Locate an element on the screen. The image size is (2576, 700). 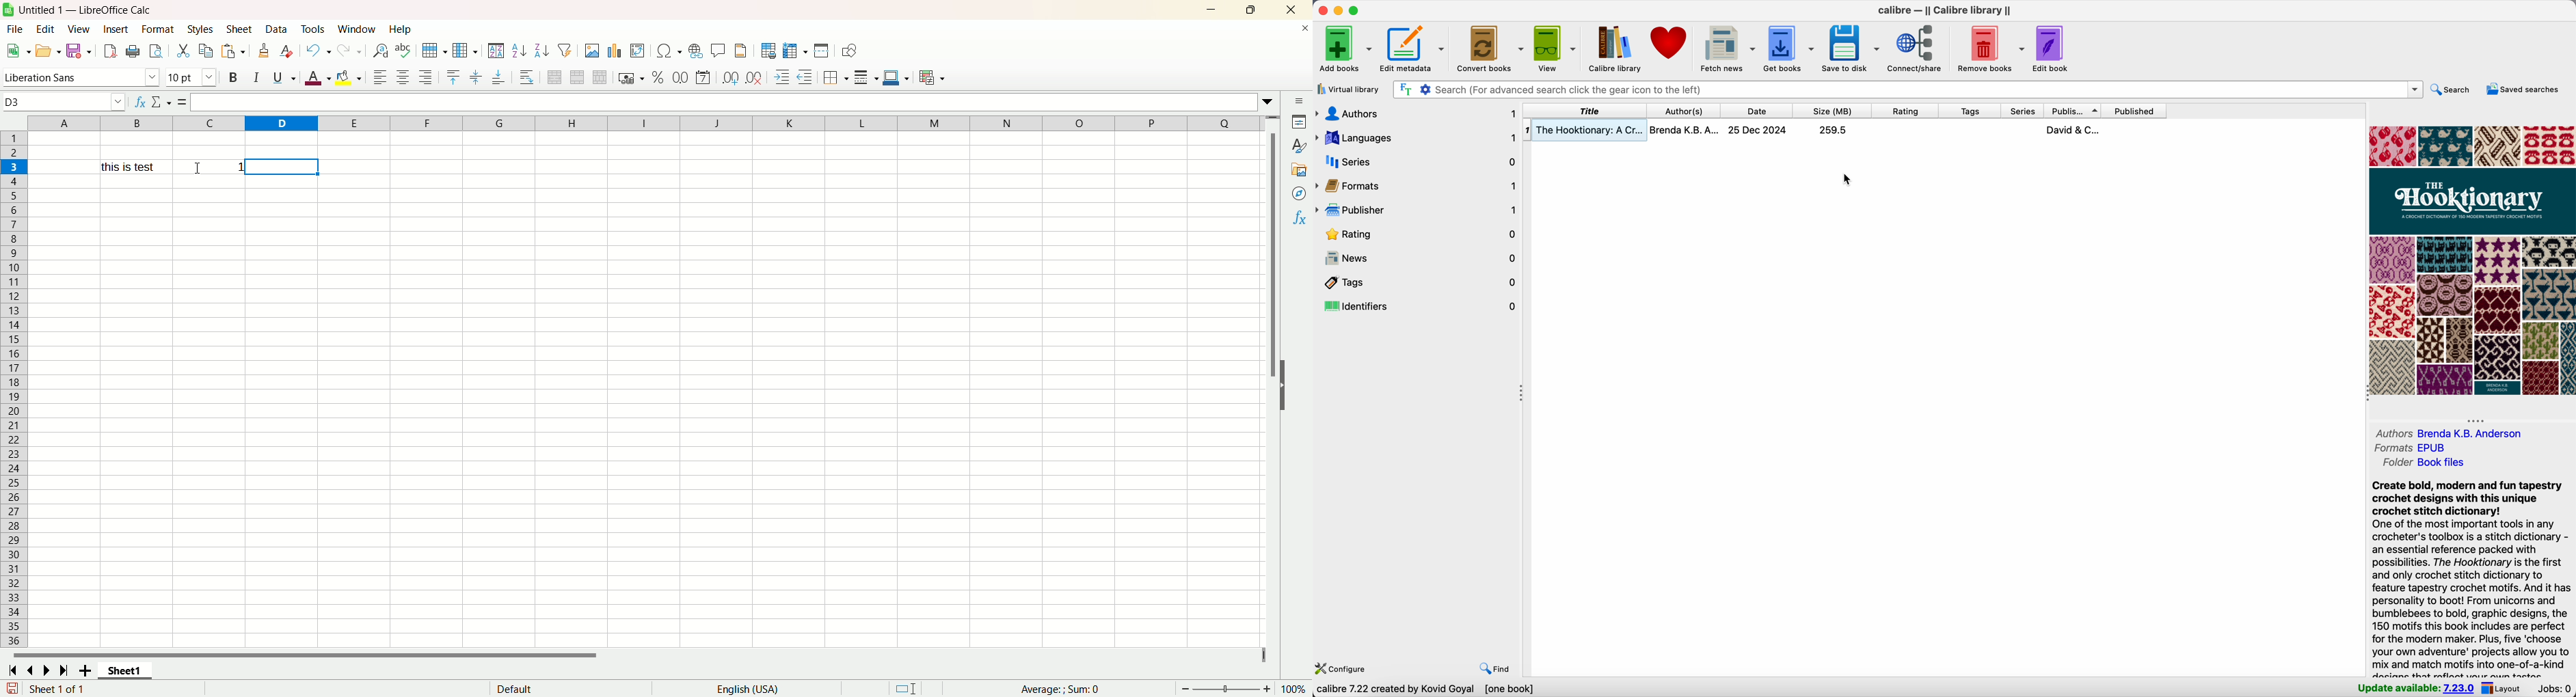
siderbar settings is located at coordinates (1302, 102).